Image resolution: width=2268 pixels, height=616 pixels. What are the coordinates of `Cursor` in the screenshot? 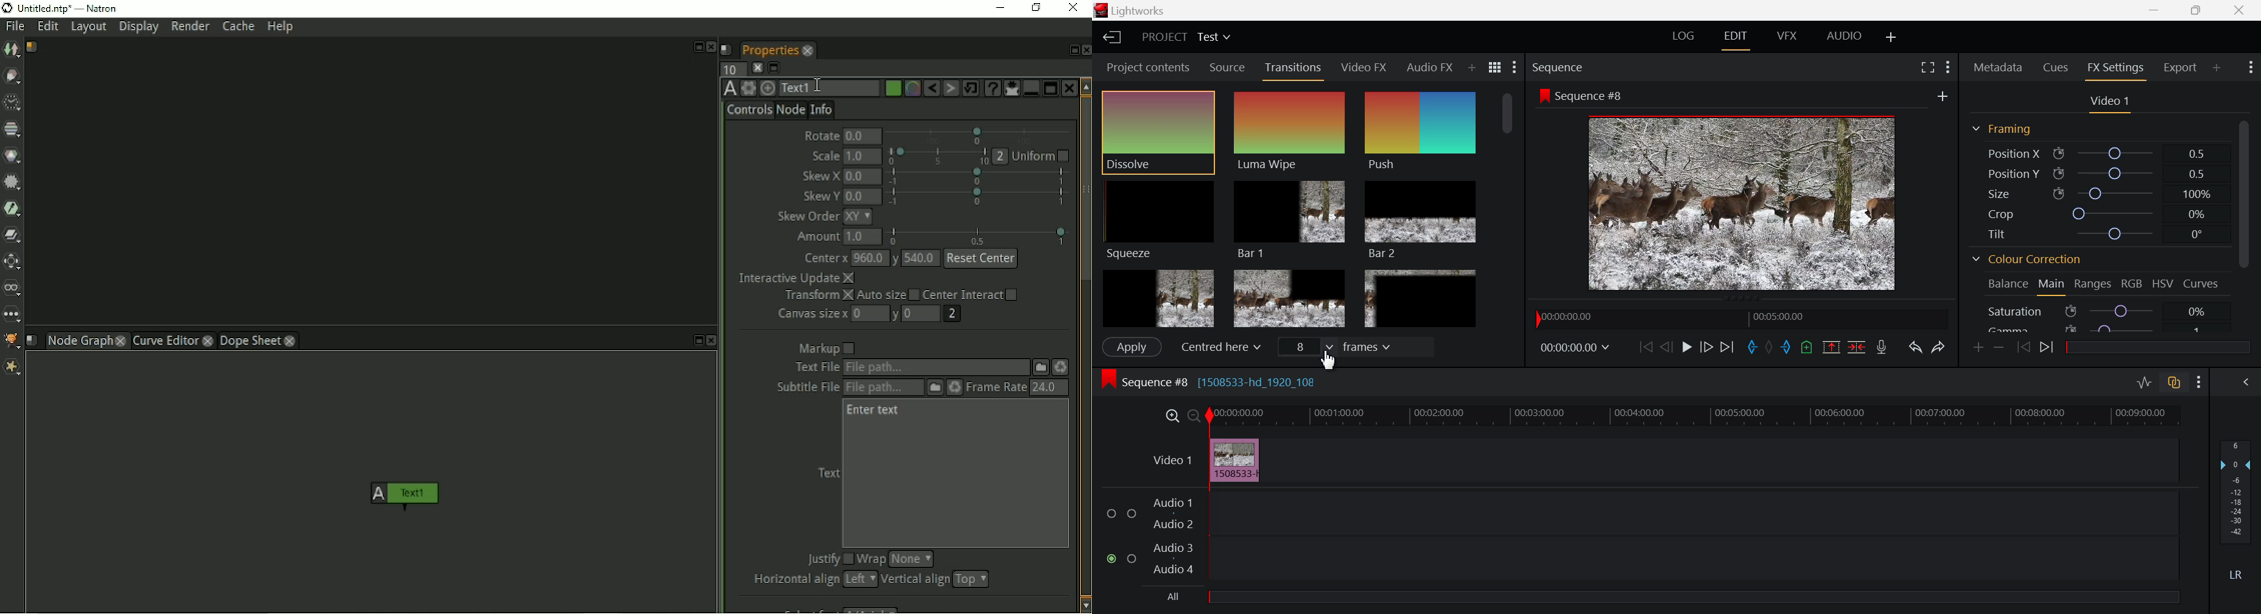 It's located at (1331, 361).